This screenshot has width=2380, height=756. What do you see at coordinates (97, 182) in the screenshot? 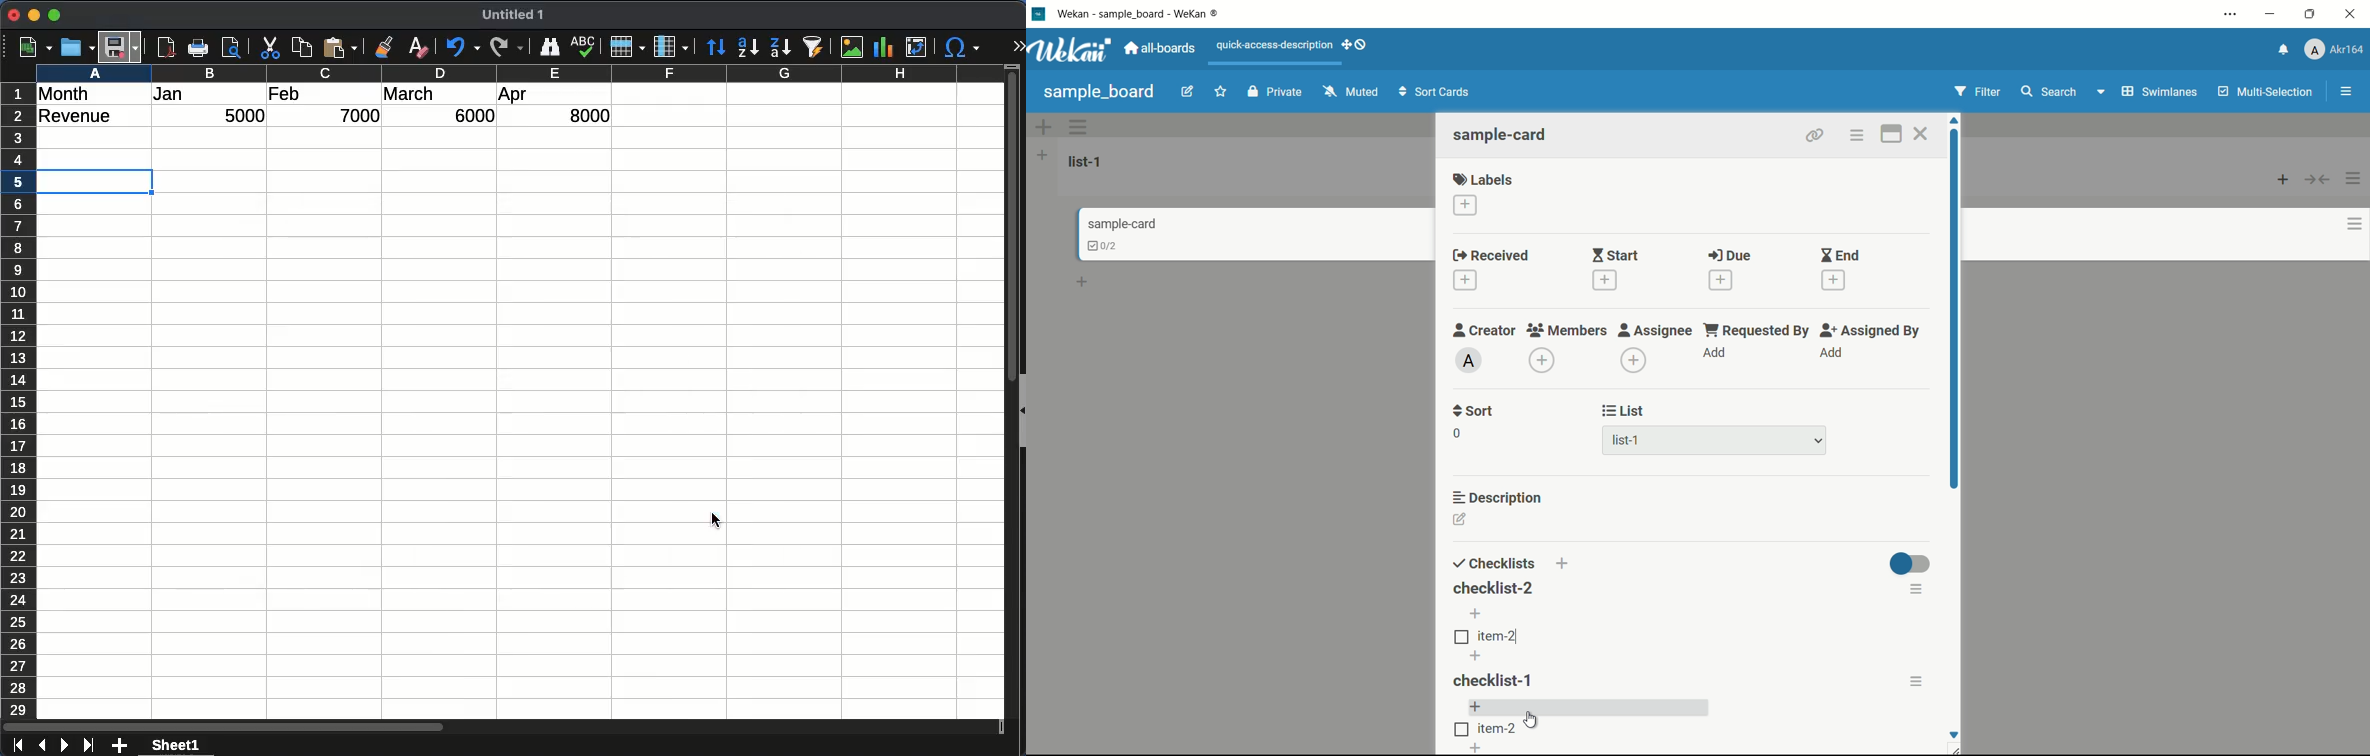
I see `Selection` at bounding box center [97, 182].